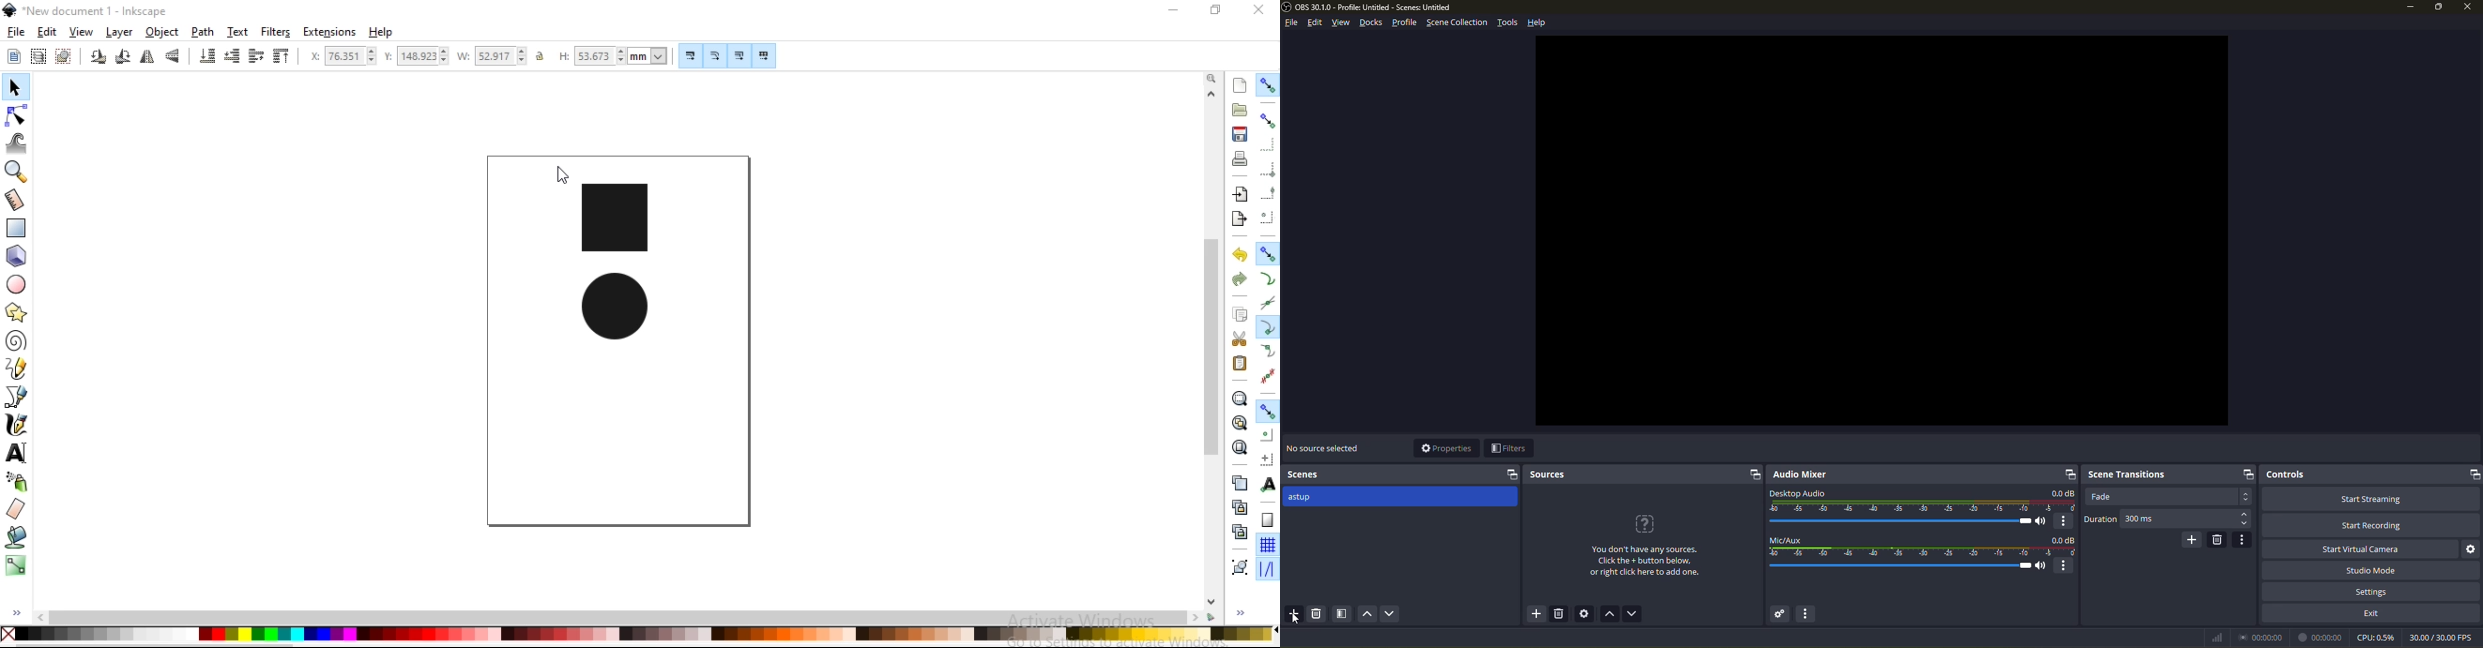 The image size is (2492, 672). I want to click on edit, so click(47, 32).